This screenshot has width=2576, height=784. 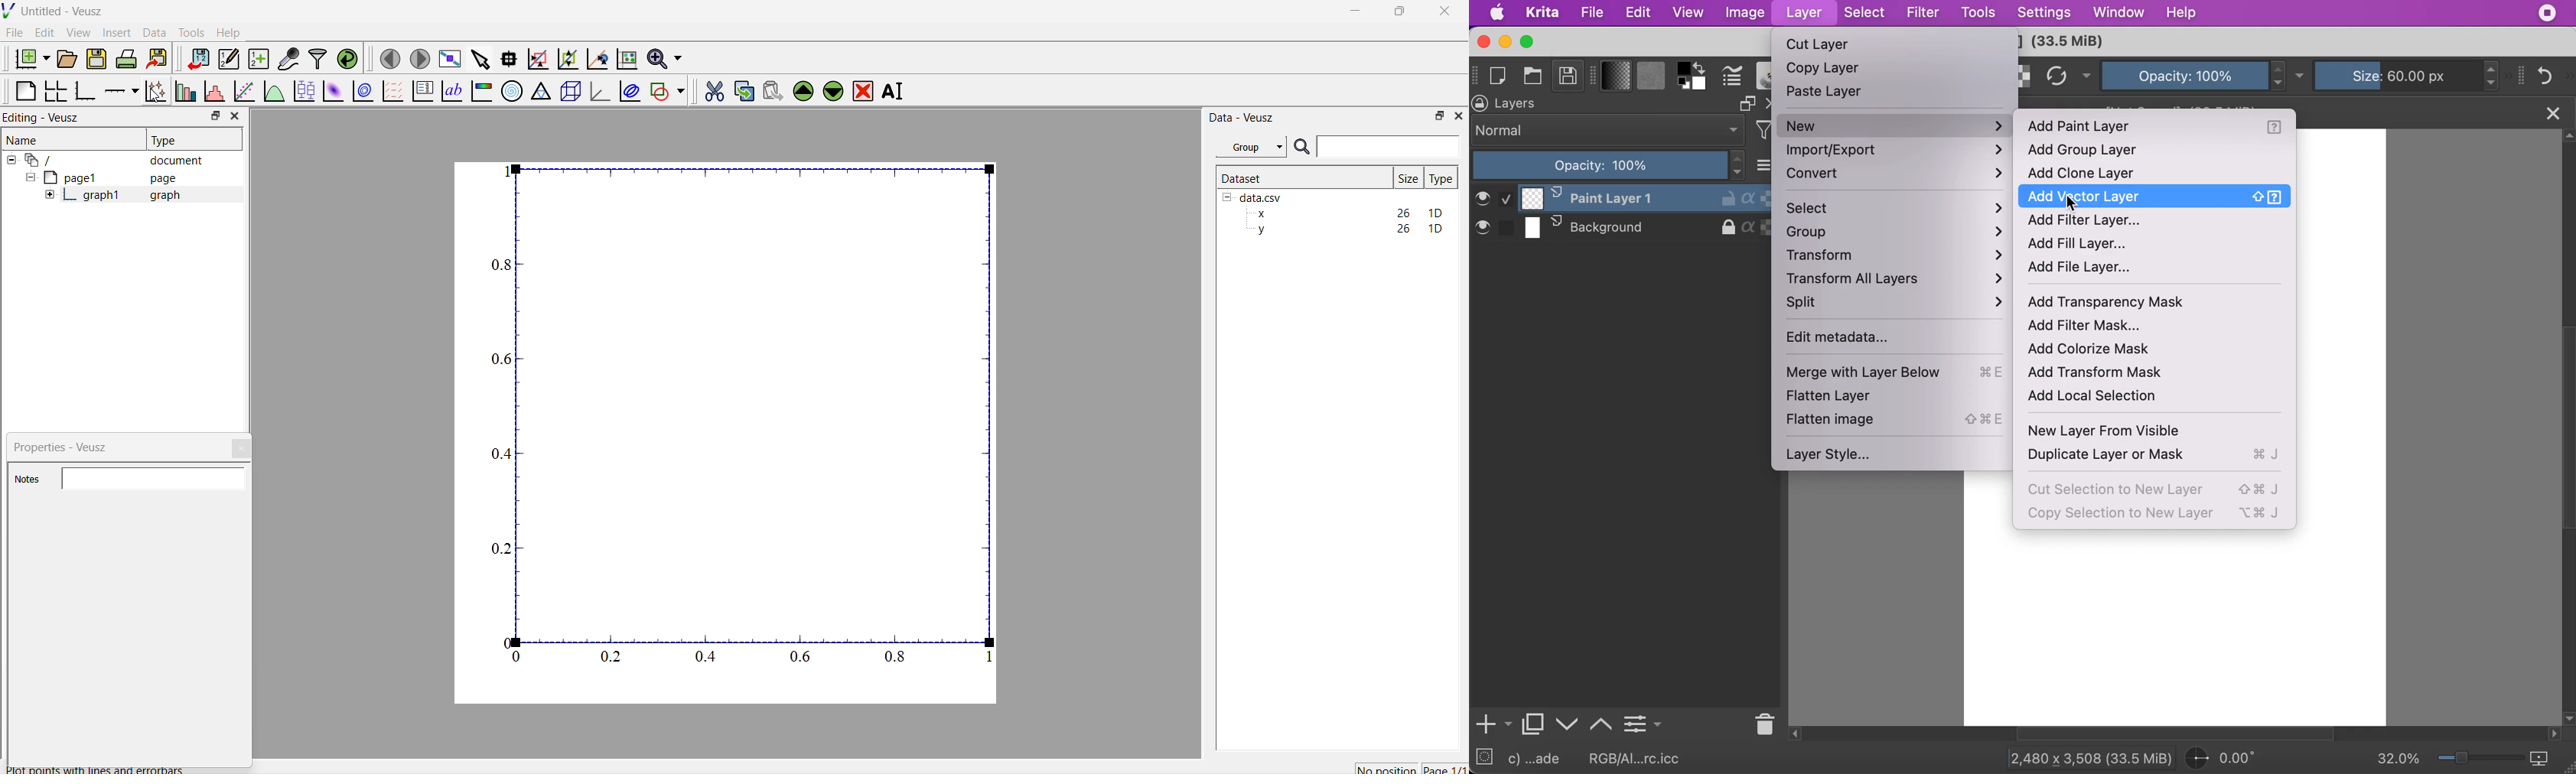 What do you see at coordinates (2097, 221) in the screenshot?
I see `add filter layer` at bounding box center [2097, 221].